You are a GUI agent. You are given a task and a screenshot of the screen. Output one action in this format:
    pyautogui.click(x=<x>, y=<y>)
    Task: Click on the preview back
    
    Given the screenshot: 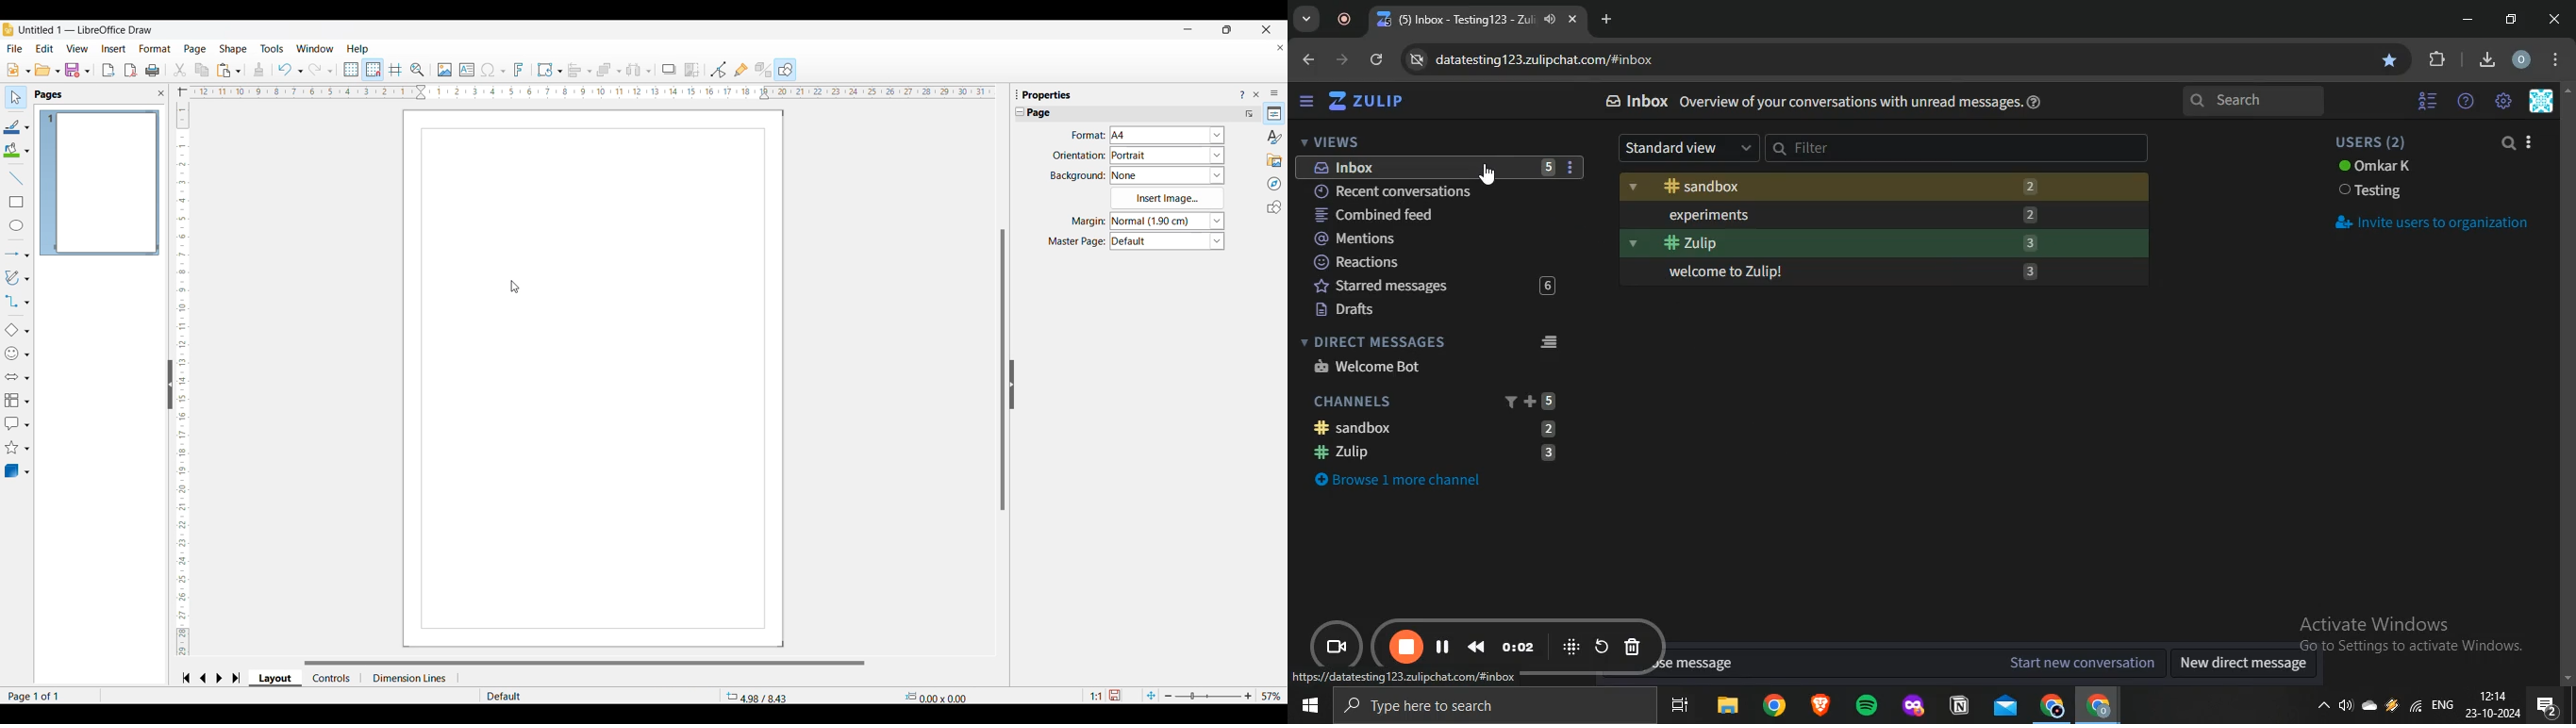 What is the action you would take?
    pyautogui.click(x=1476, y=646)
    